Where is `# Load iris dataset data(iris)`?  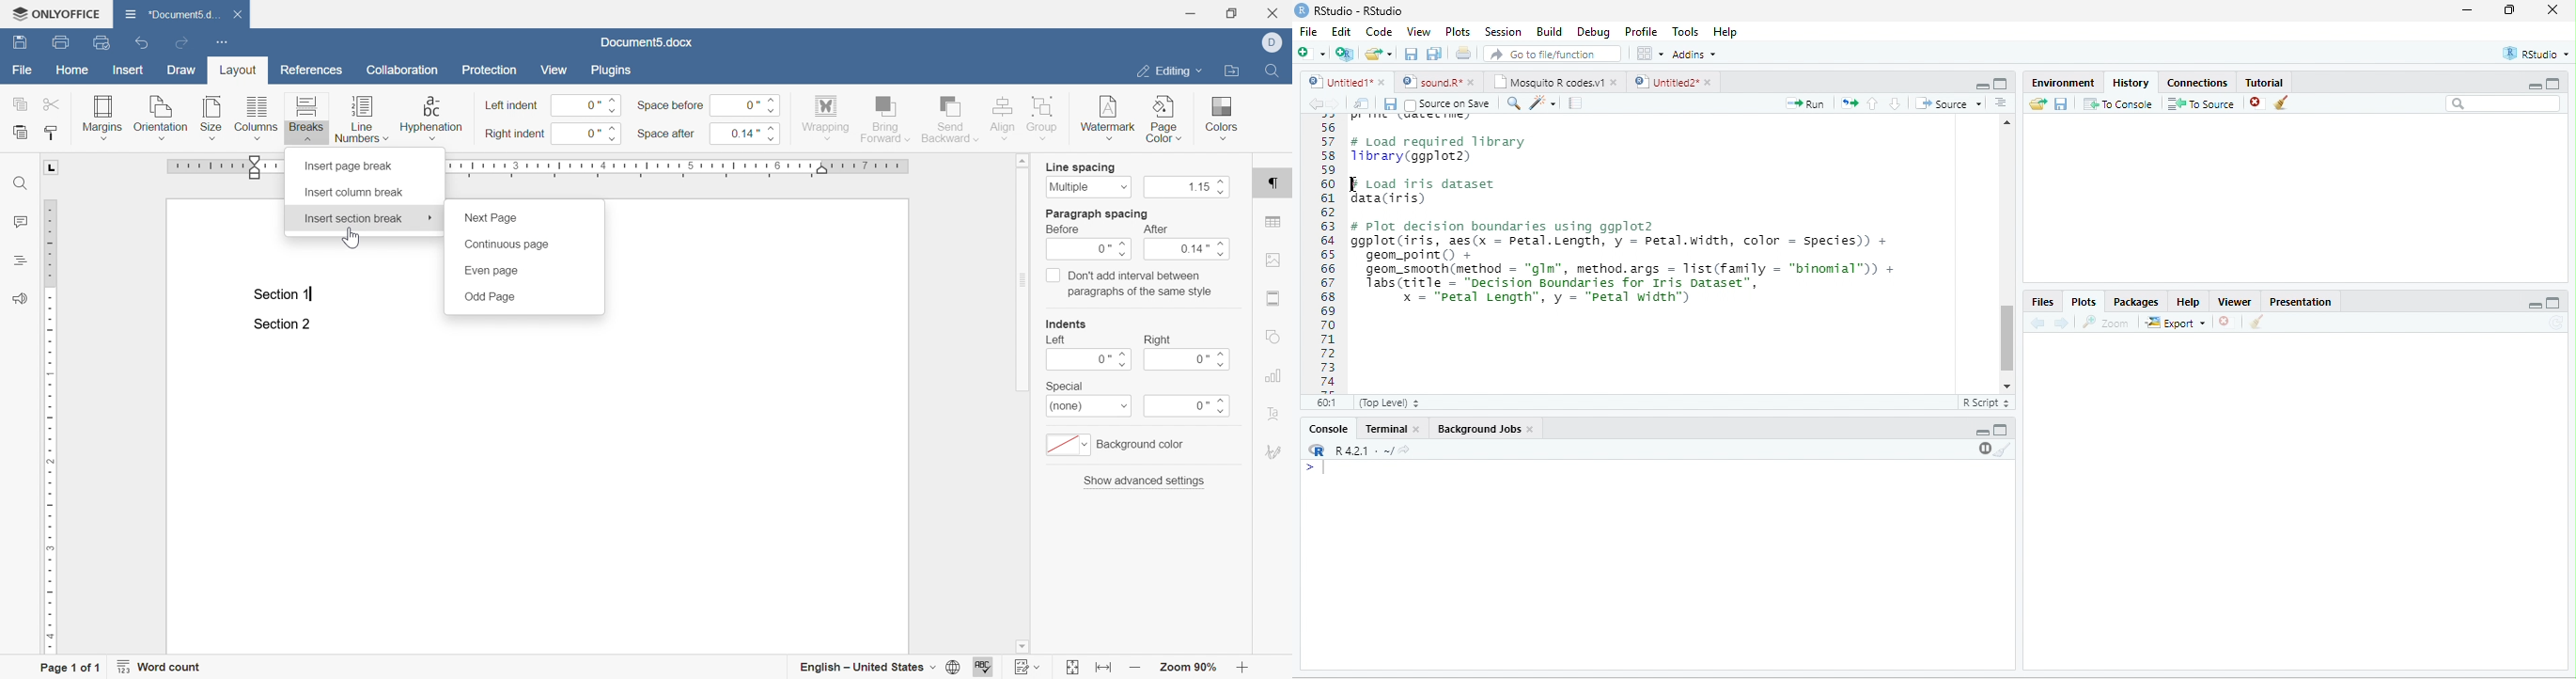
# Load iris dataset data(iris) is located at coordinates (1429, 191).